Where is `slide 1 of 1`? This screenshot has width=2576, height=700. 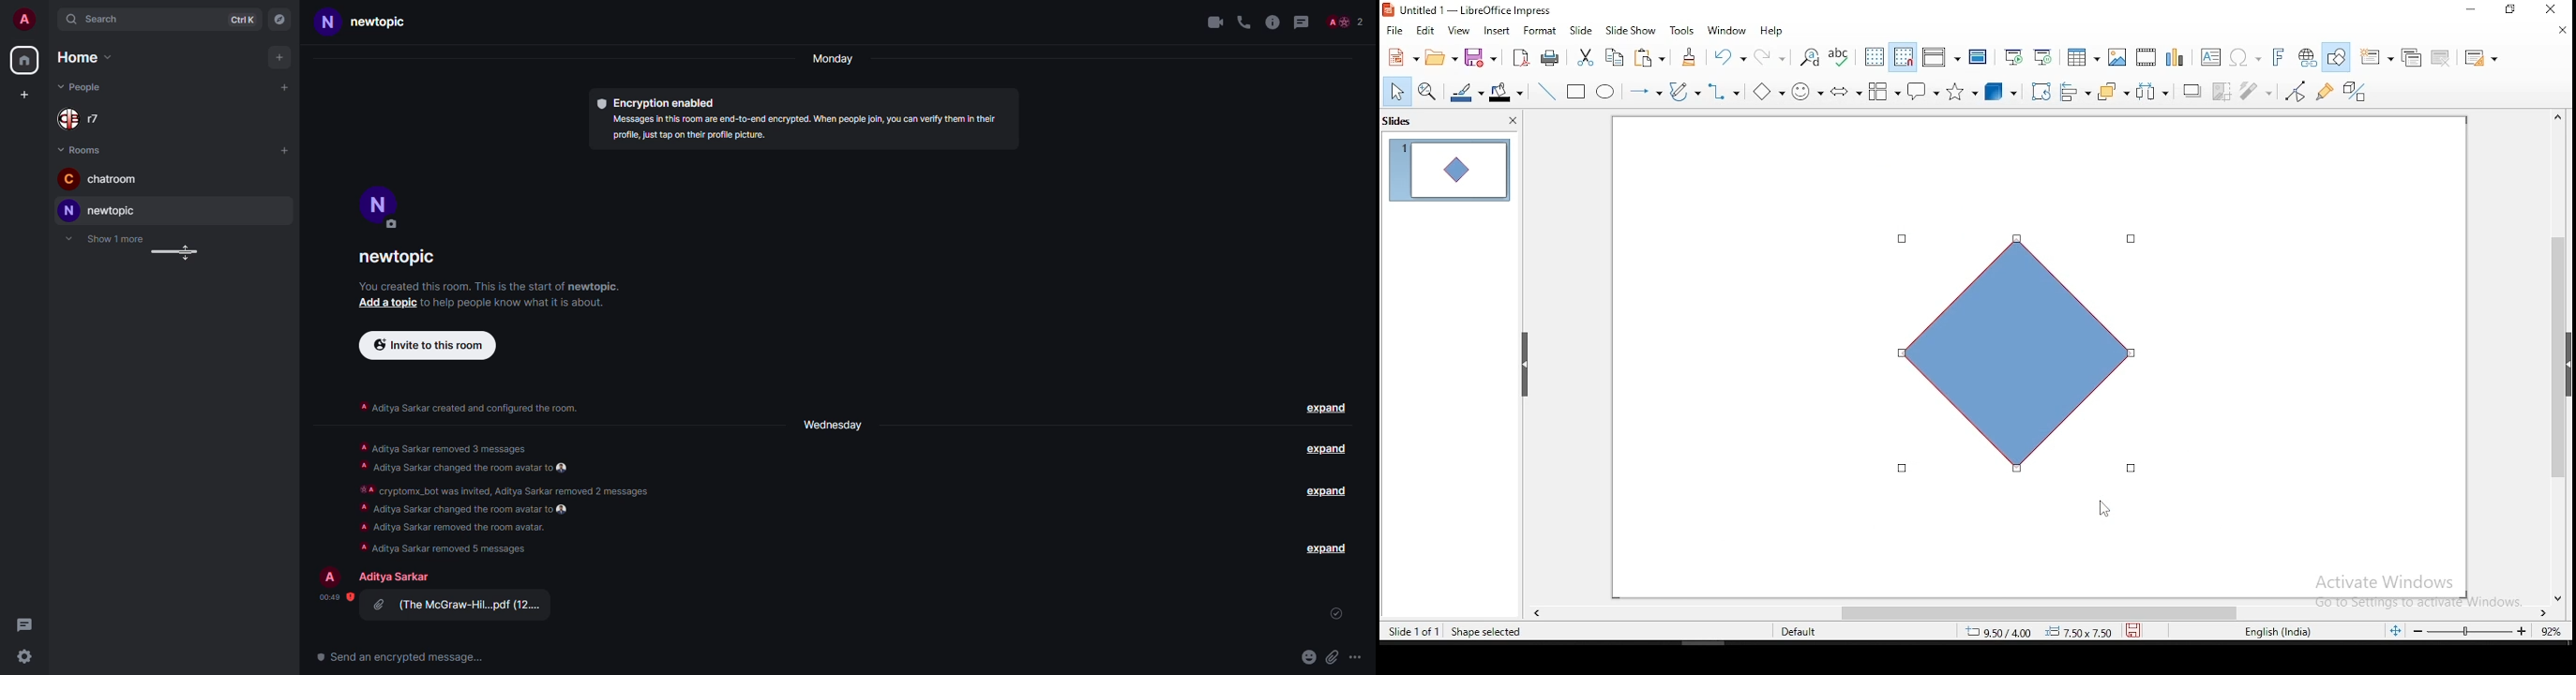
slide 1 of 1 is located at coordinates (1414, 628).